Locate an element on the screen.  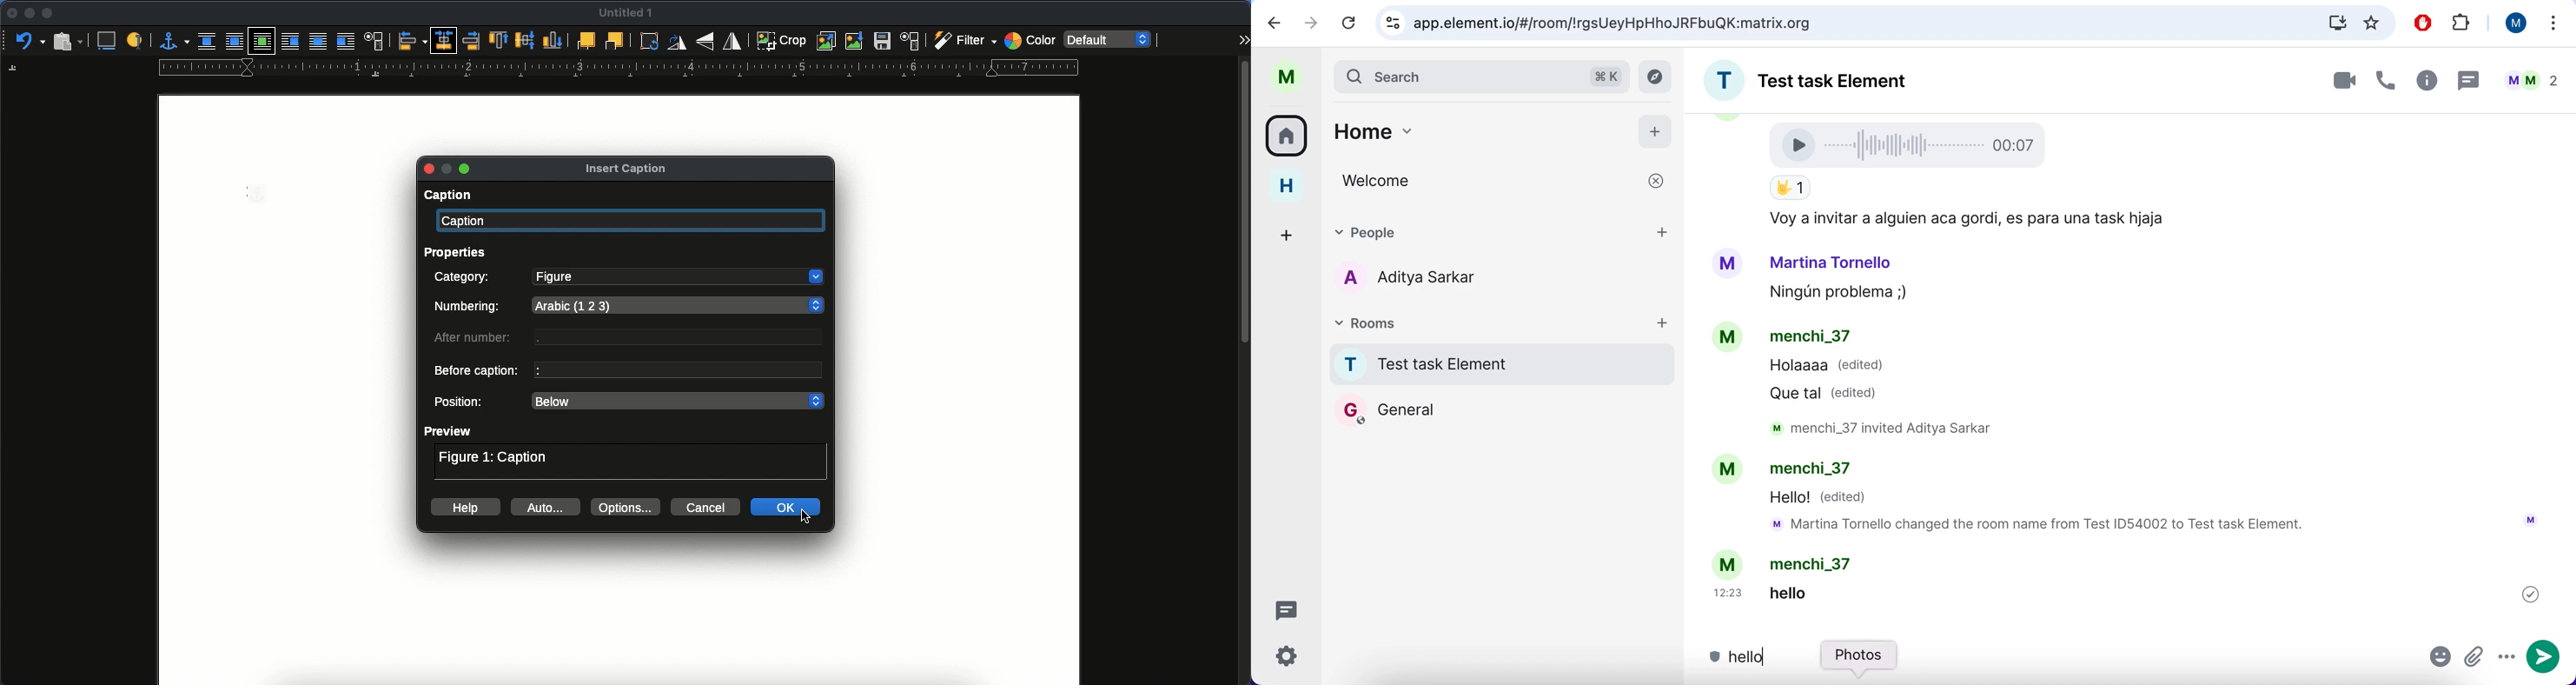
anchor for object is located at coordinates (172, 41).